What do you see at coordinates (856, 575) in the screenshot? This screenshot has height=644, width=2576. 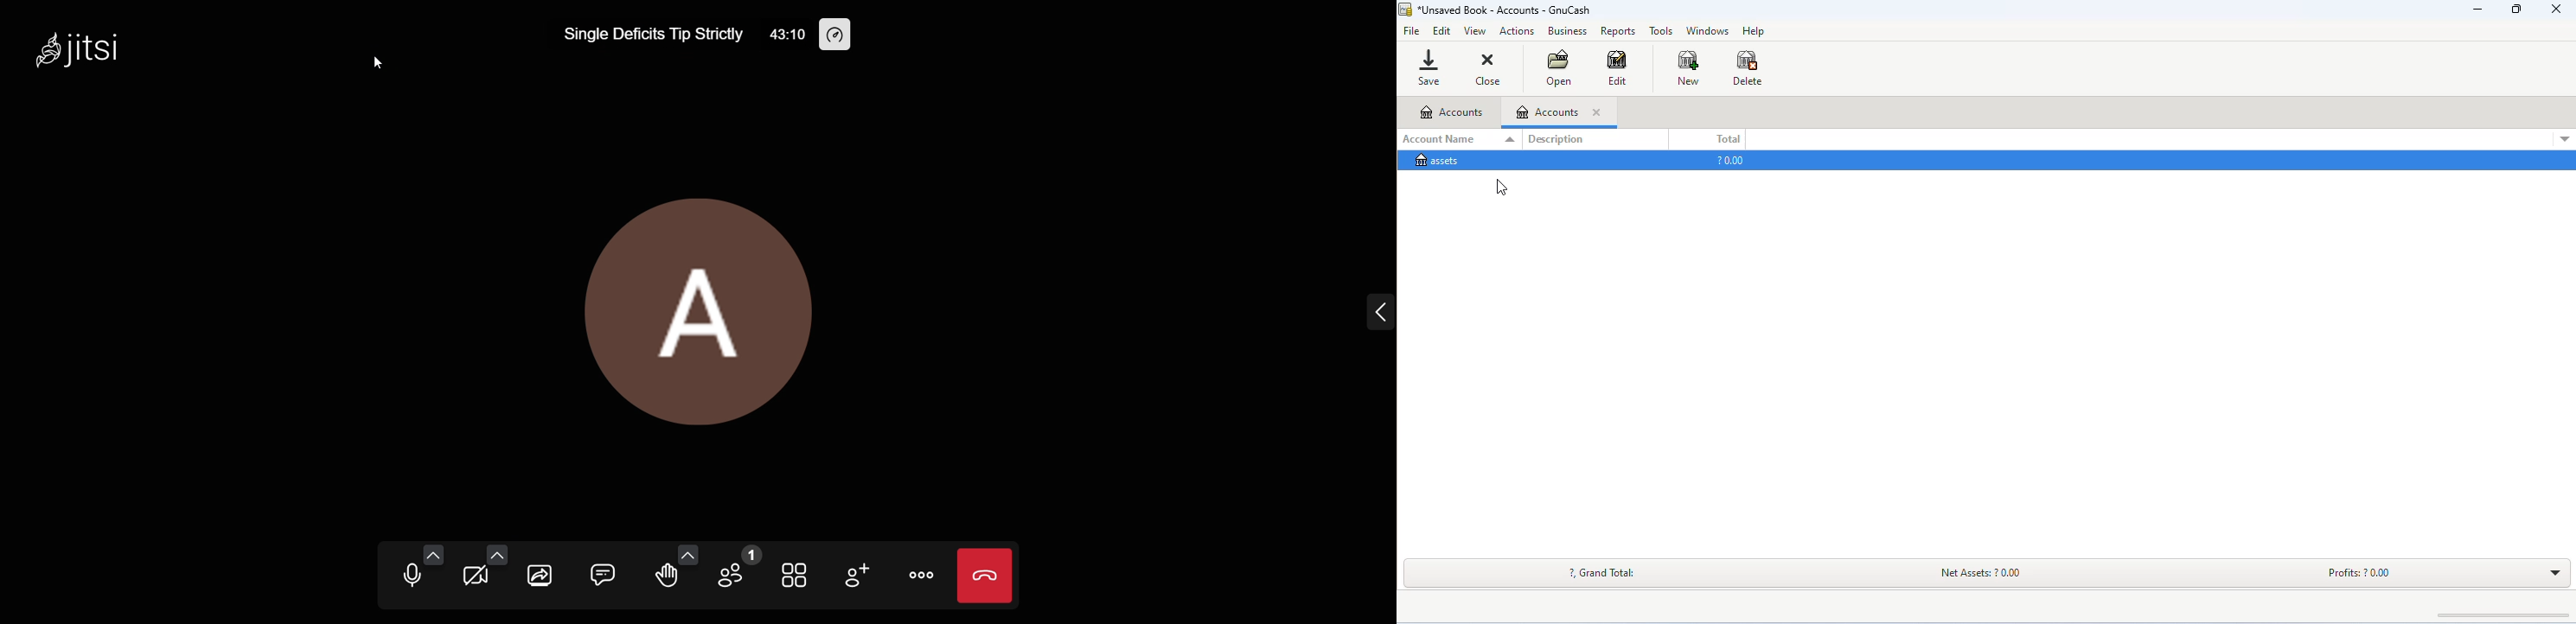 I see `invite people` at bounding box center [856, 575].